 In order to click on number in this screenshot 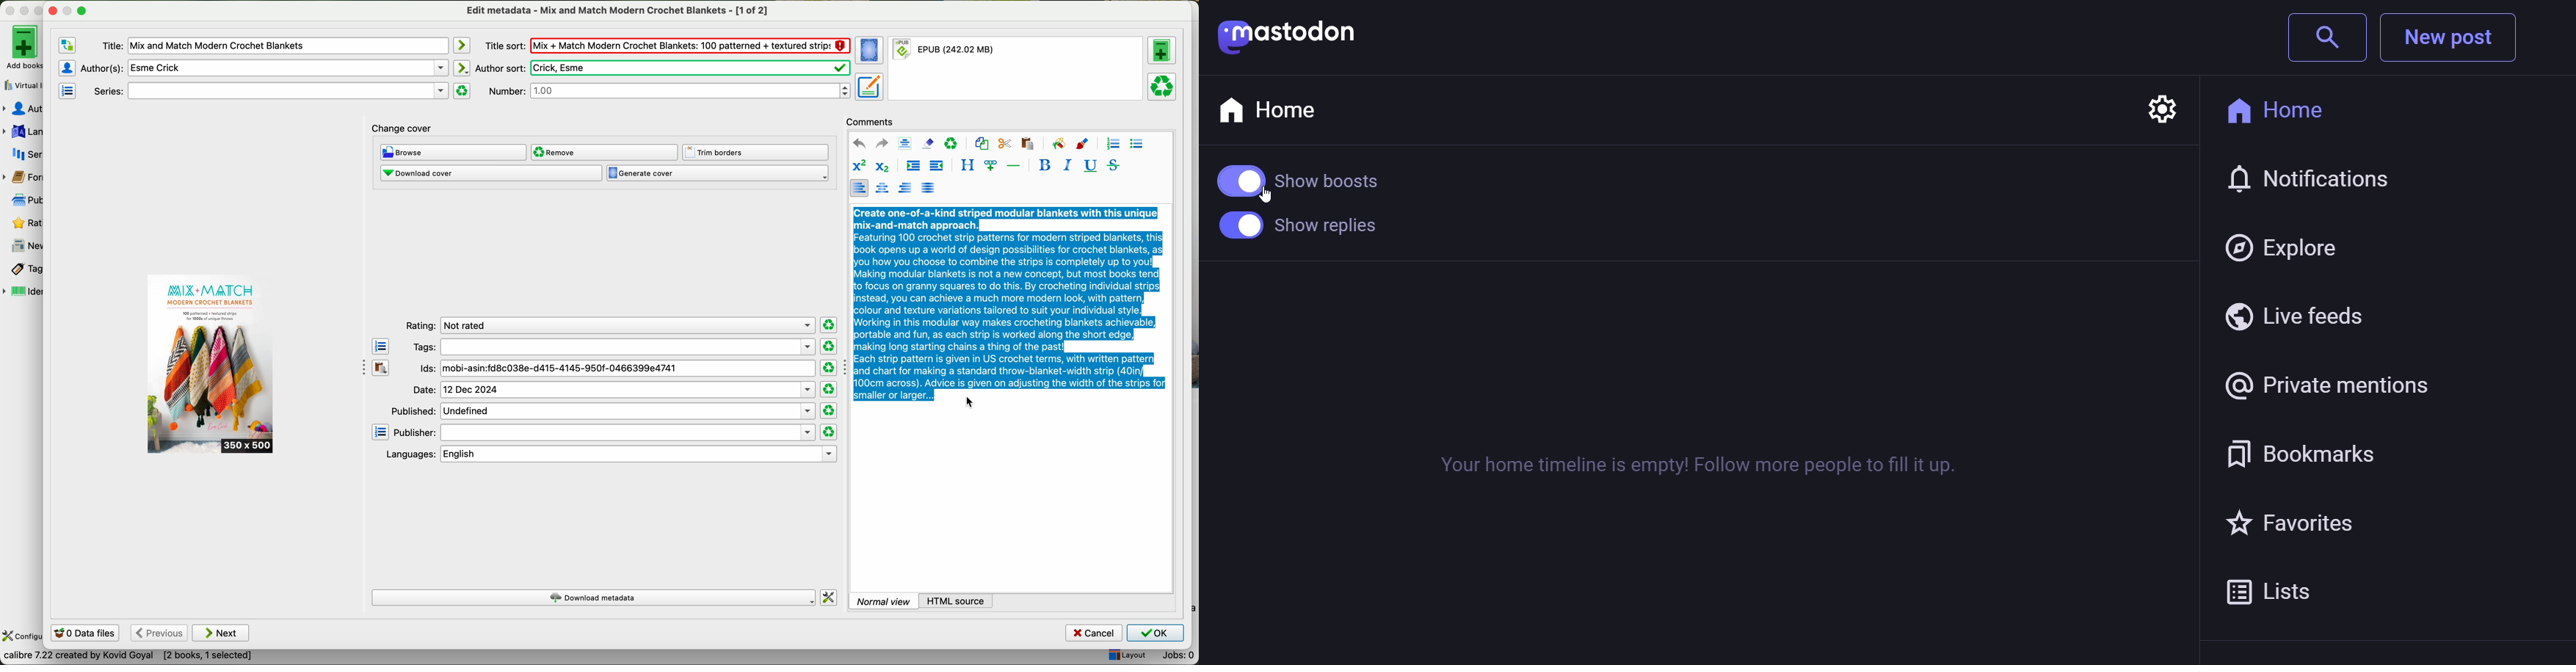, I will do `click(669, 90)`.